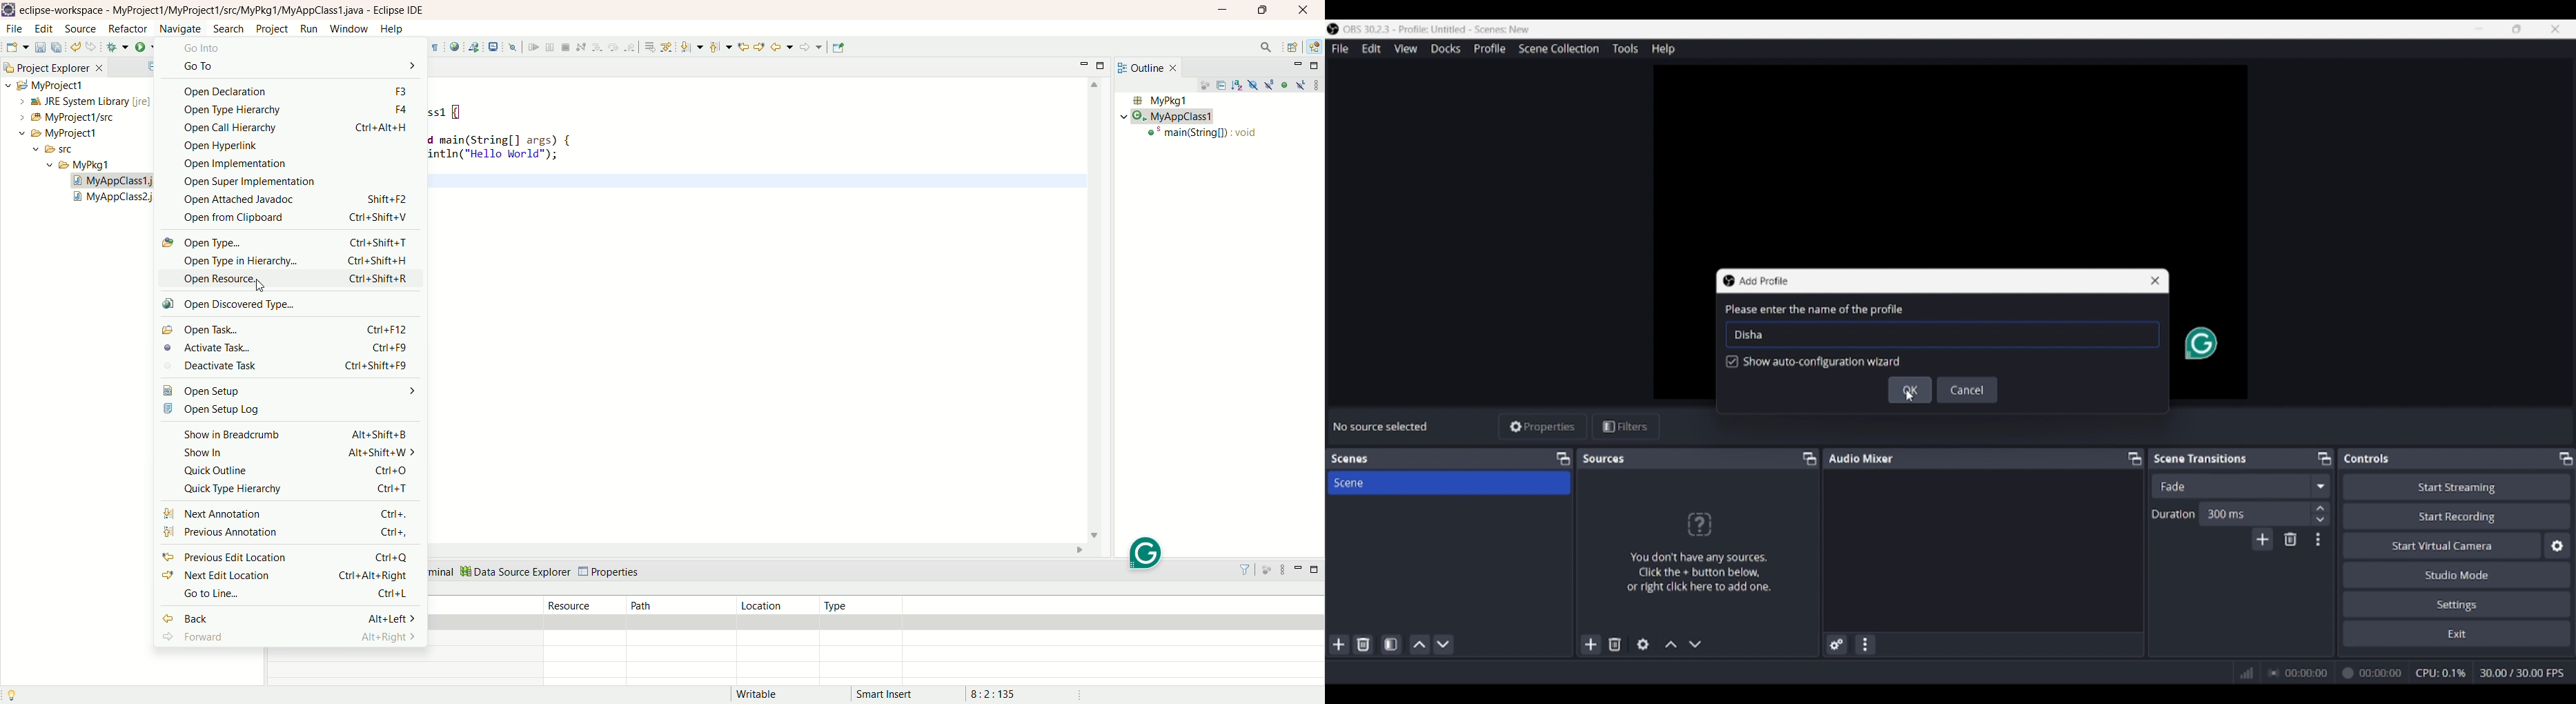 This screenshot has height=728, width=2576. What do you see at coordinates (2291, 539) in the screenshot?
I see `Remove configurble transition` at bounding box center [2291, 539].